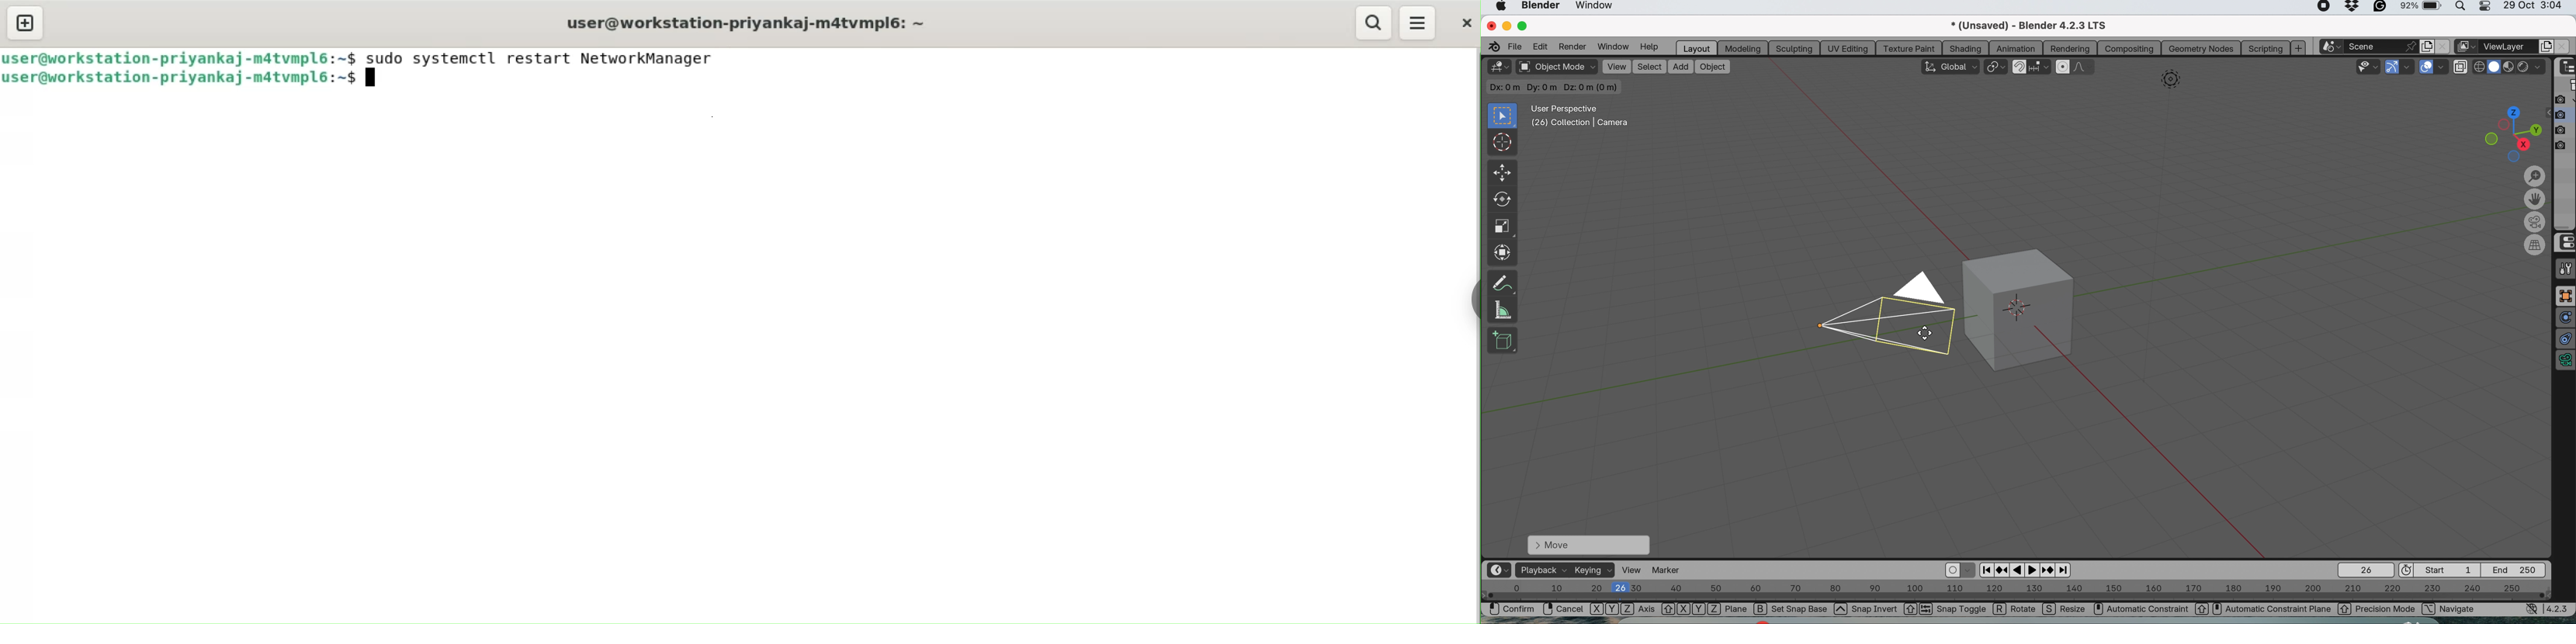  I want to click on 4.2.3 version, so click(2560, 608).